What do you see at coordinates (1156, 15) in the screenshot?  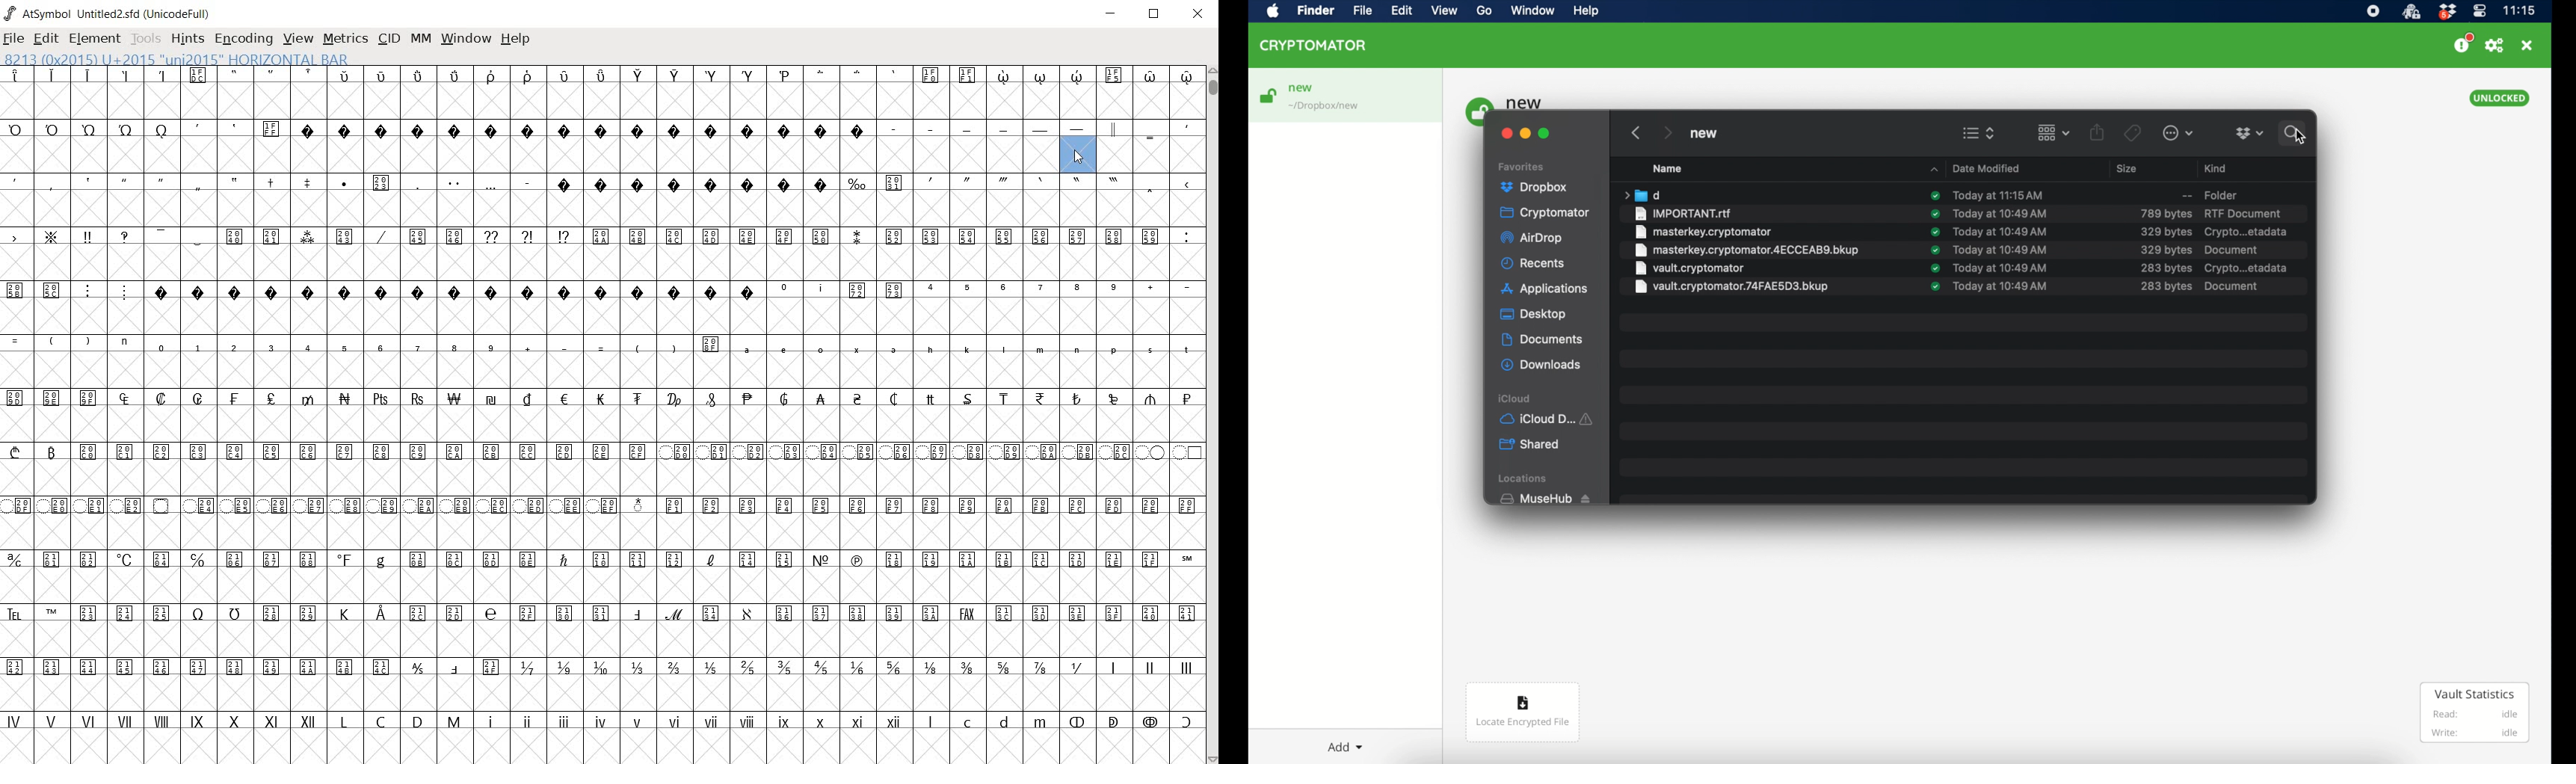 I see `RESTORE DOWN` at bounding box center [1156, 15].